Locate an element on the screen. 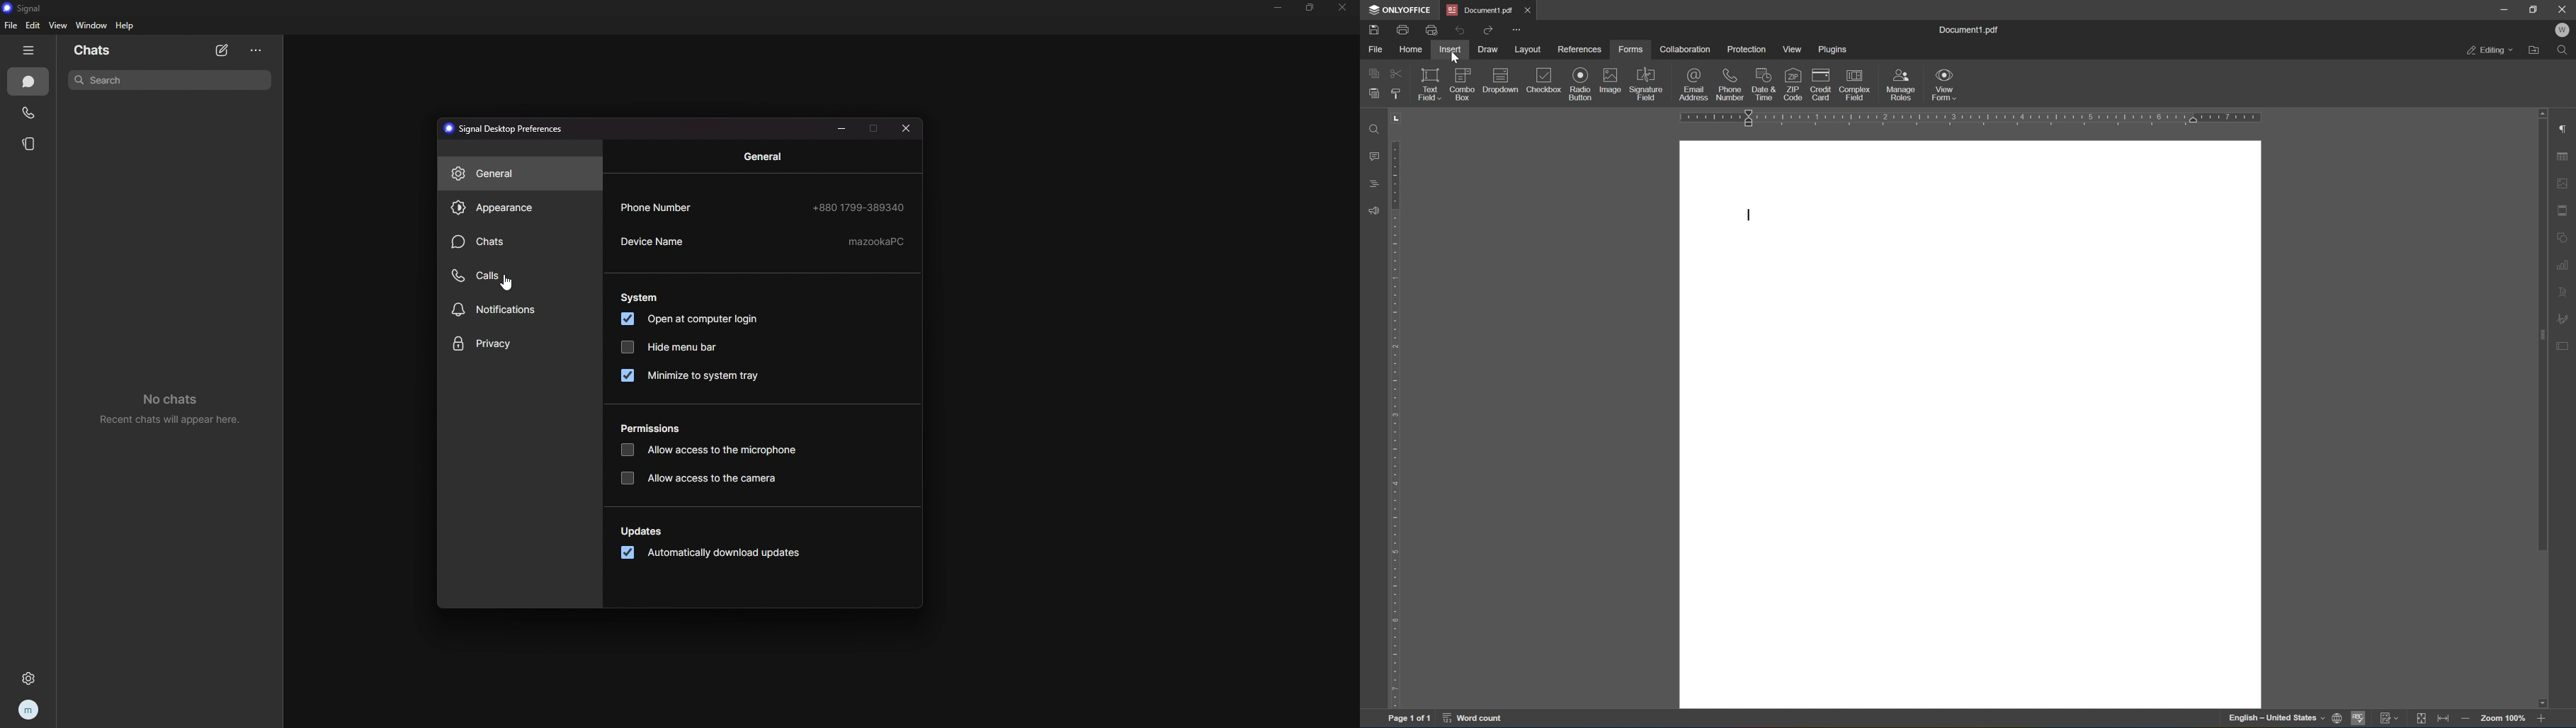  minimize is located at coordinates (2504, 9).